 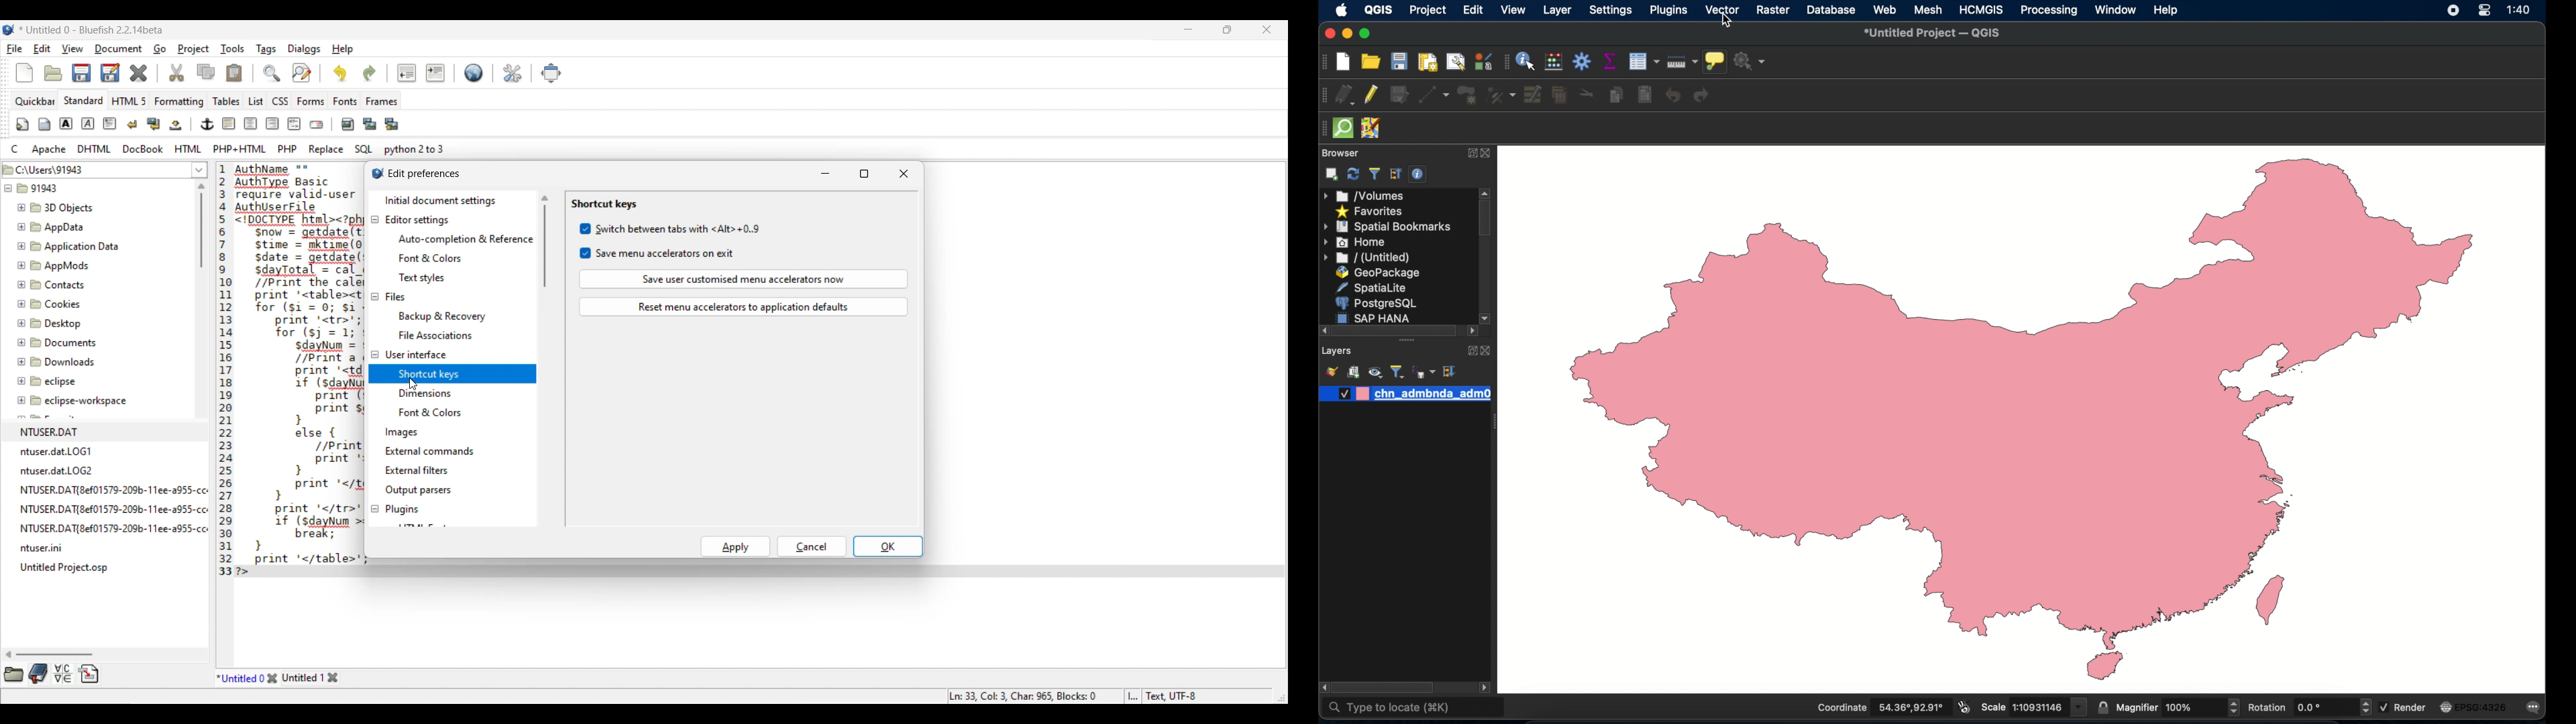 What do you see at coordinates (2475, 706) in the screenshot?
I see `current crs` at bounding box center [2475, 706].